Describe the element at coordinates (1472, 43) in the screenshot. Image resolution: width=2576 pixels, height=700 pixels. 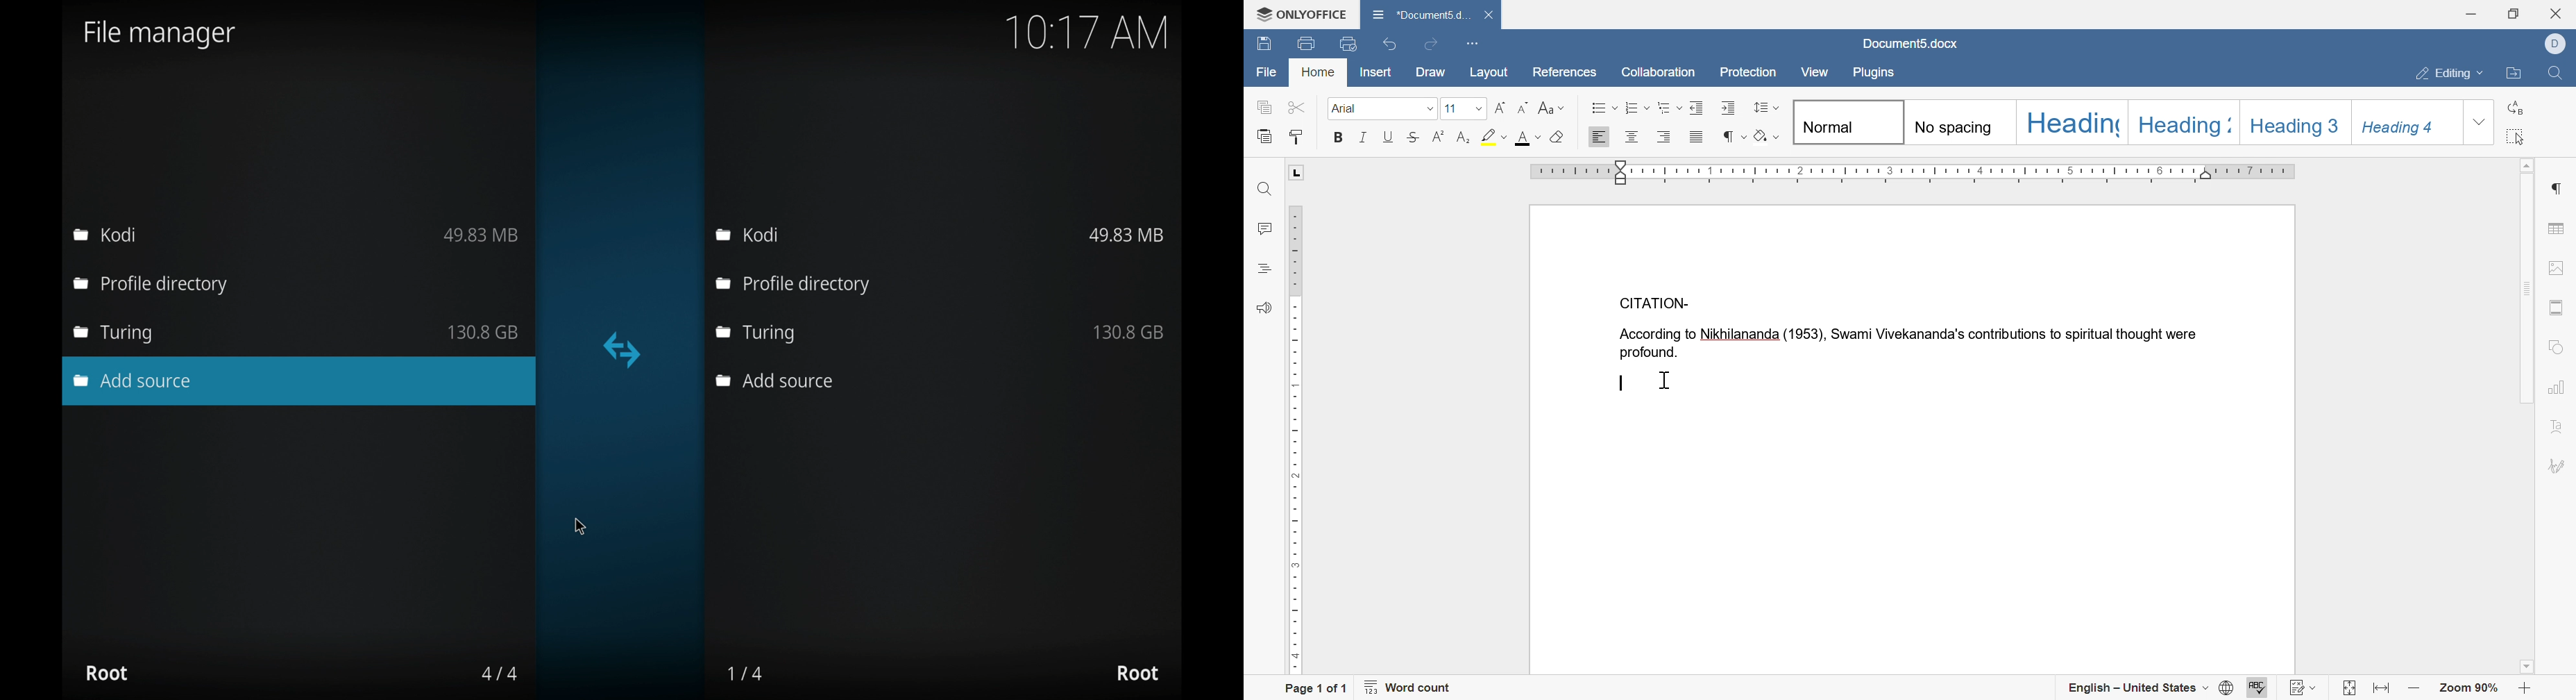
I see `customize quick access toolbar` at that location.